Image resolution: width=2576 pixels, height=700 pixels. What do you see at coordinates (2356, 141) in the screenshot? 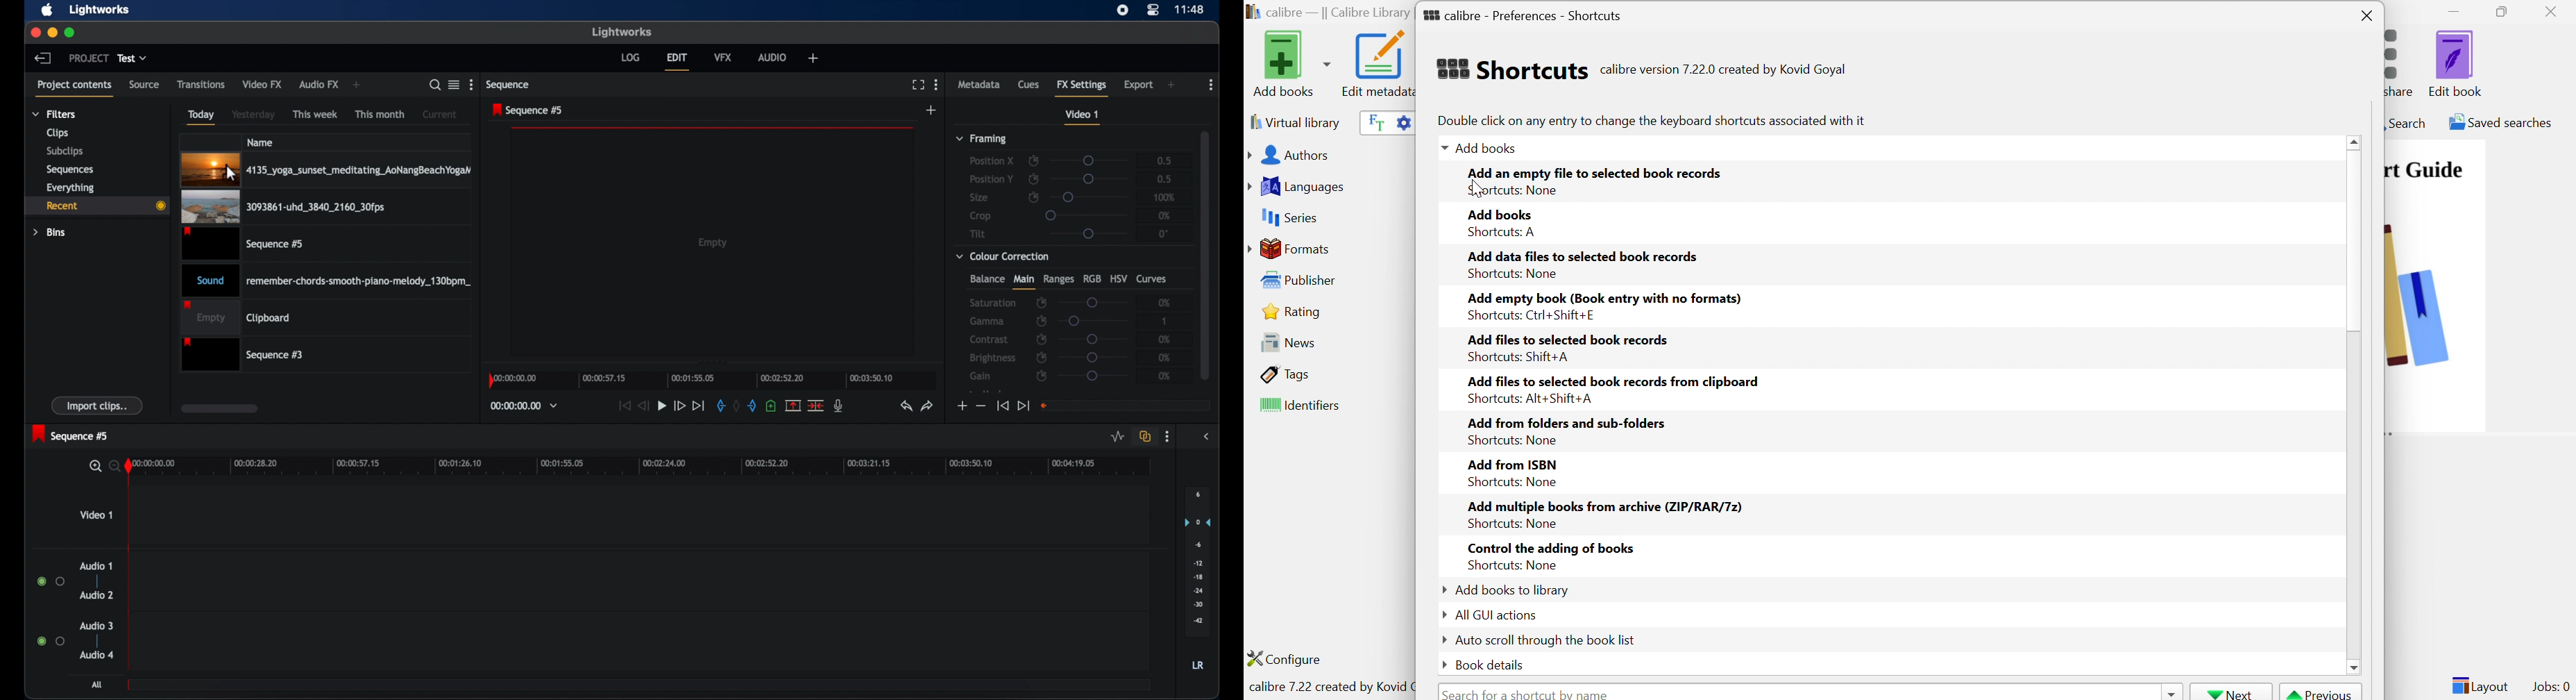
I see `Scroll Up` at bounding box center [2356, 141].